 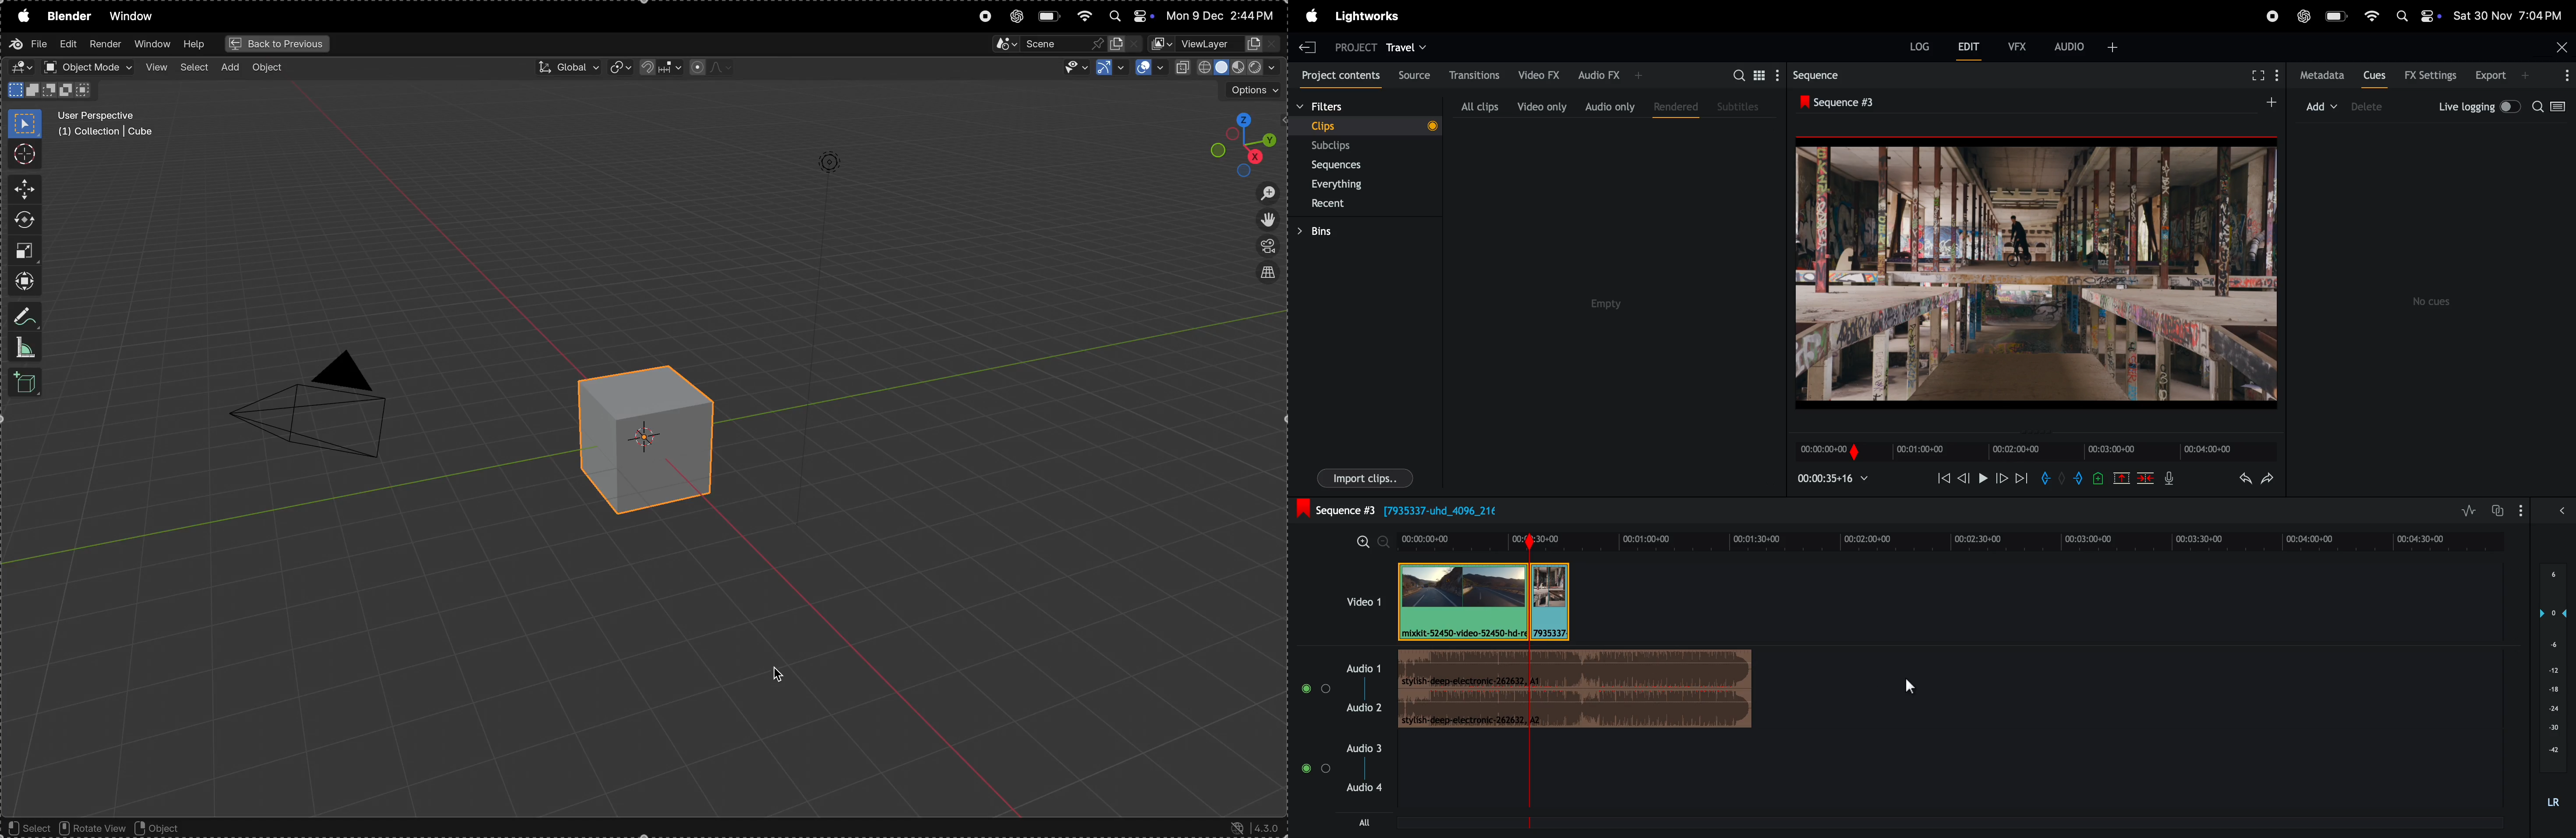 I want to click on mic, so click(x=2168, y=480).